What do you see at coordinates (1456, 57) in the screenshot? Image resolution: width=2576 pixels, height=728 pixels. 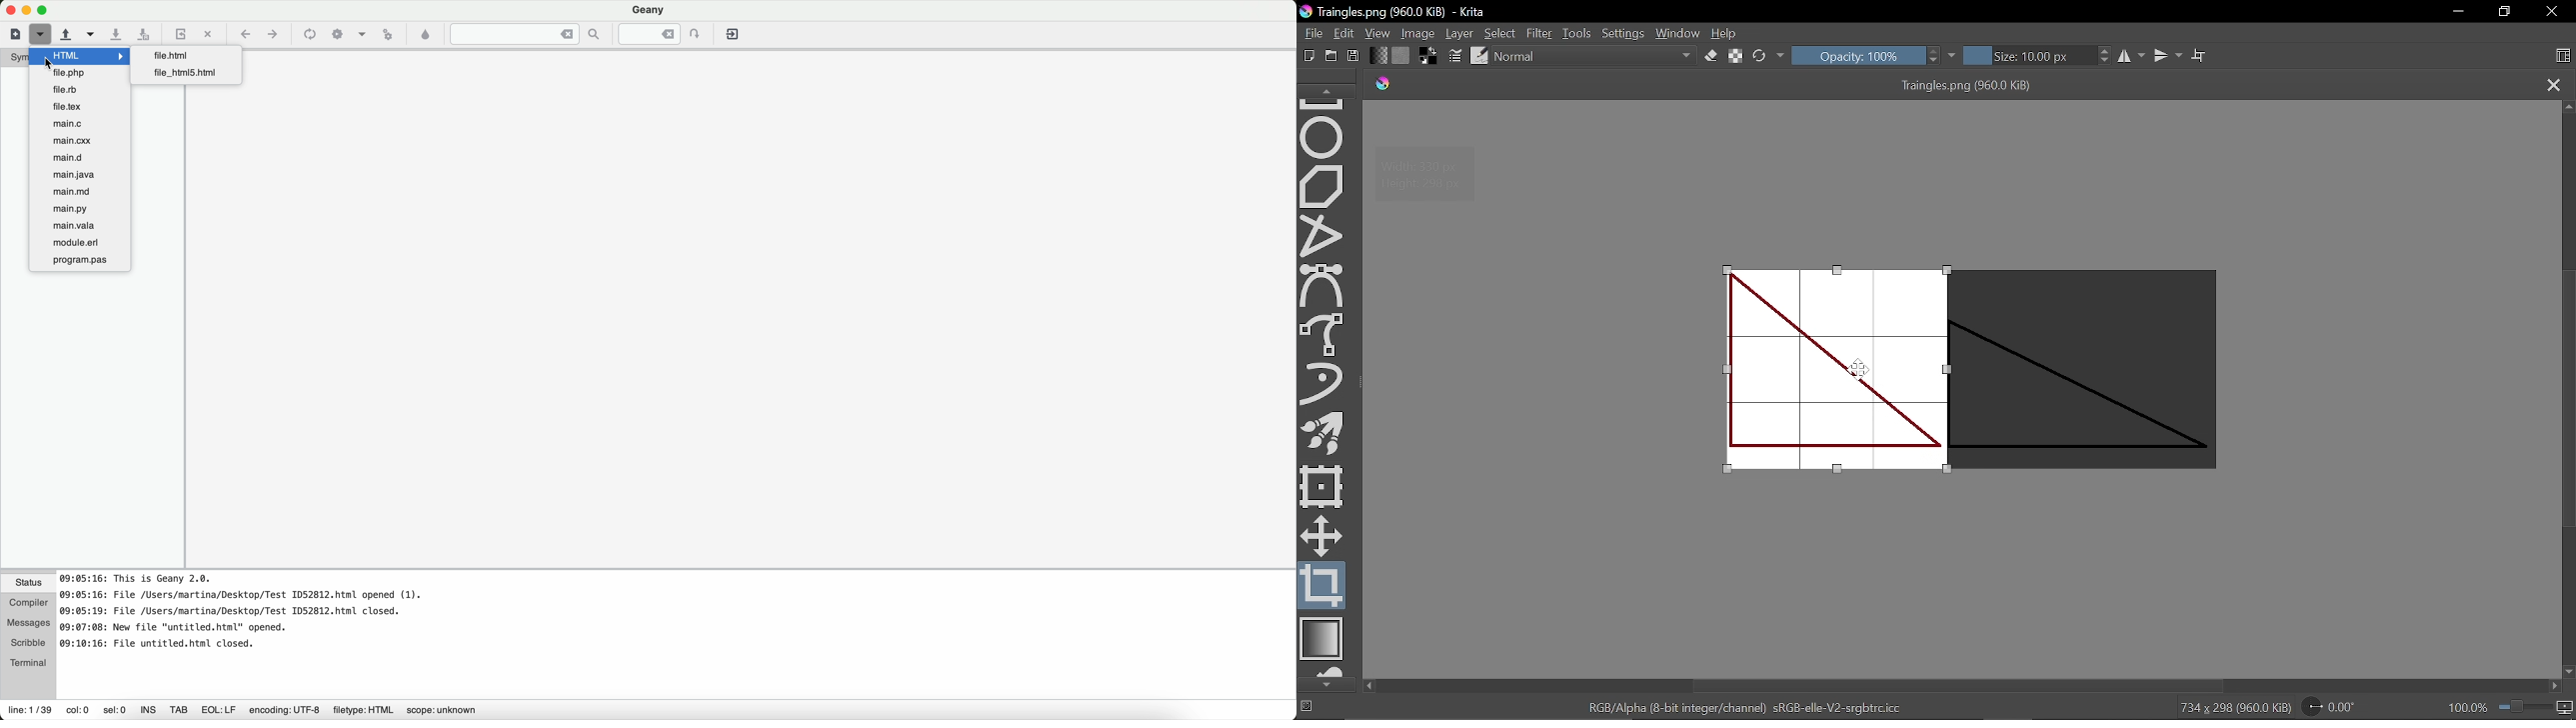 I see `Edit brush settings` at bounding box center [1456, 57].